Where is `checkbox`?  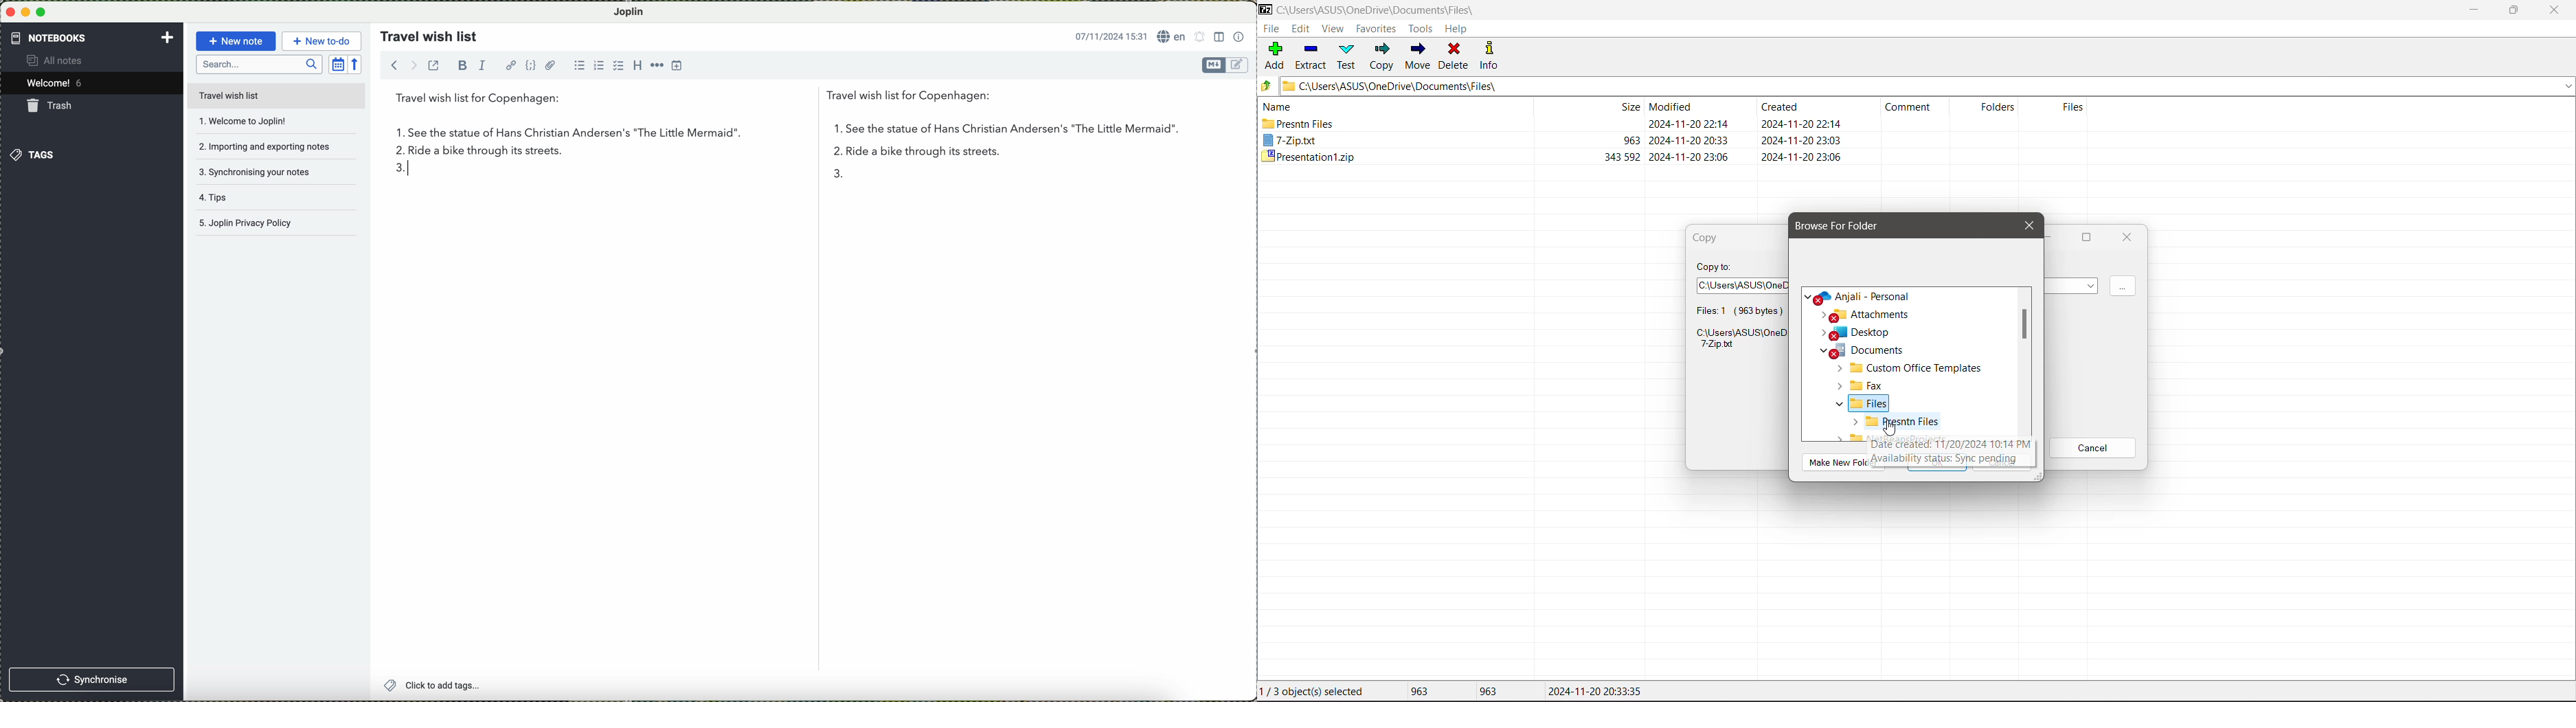 checkbox is located at coordinates (617, 65).